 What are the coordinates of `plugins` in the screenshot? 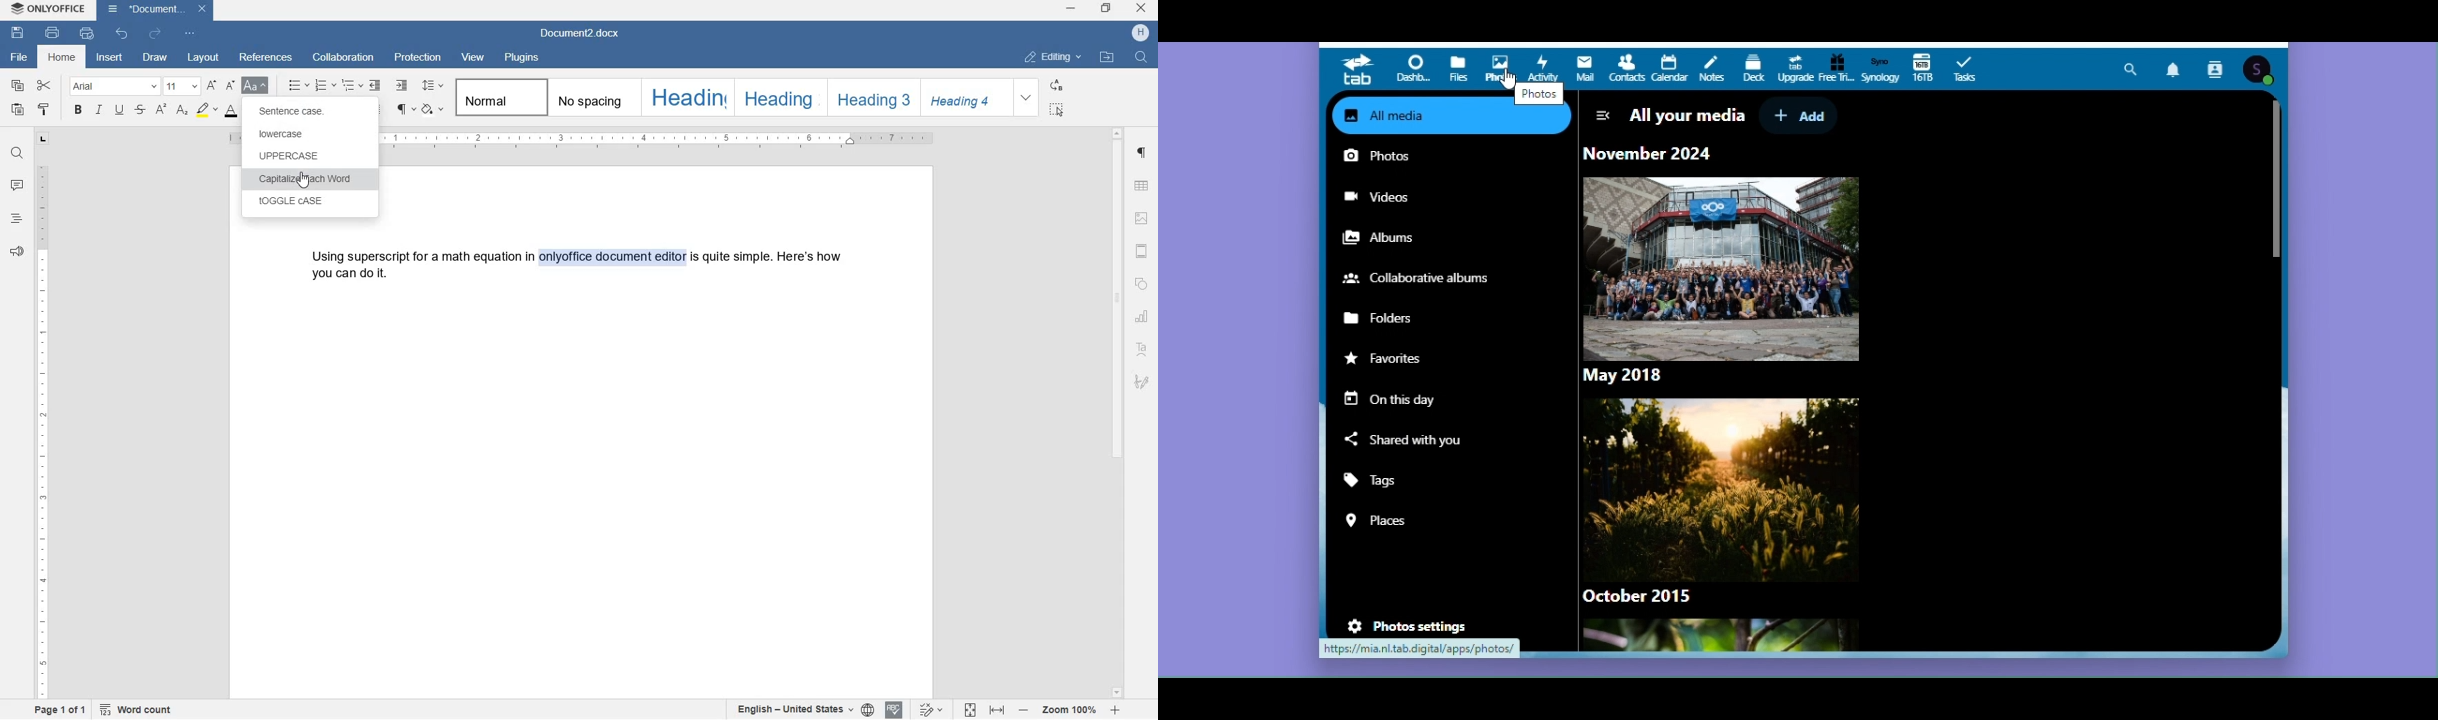 It's located at (523, 58).